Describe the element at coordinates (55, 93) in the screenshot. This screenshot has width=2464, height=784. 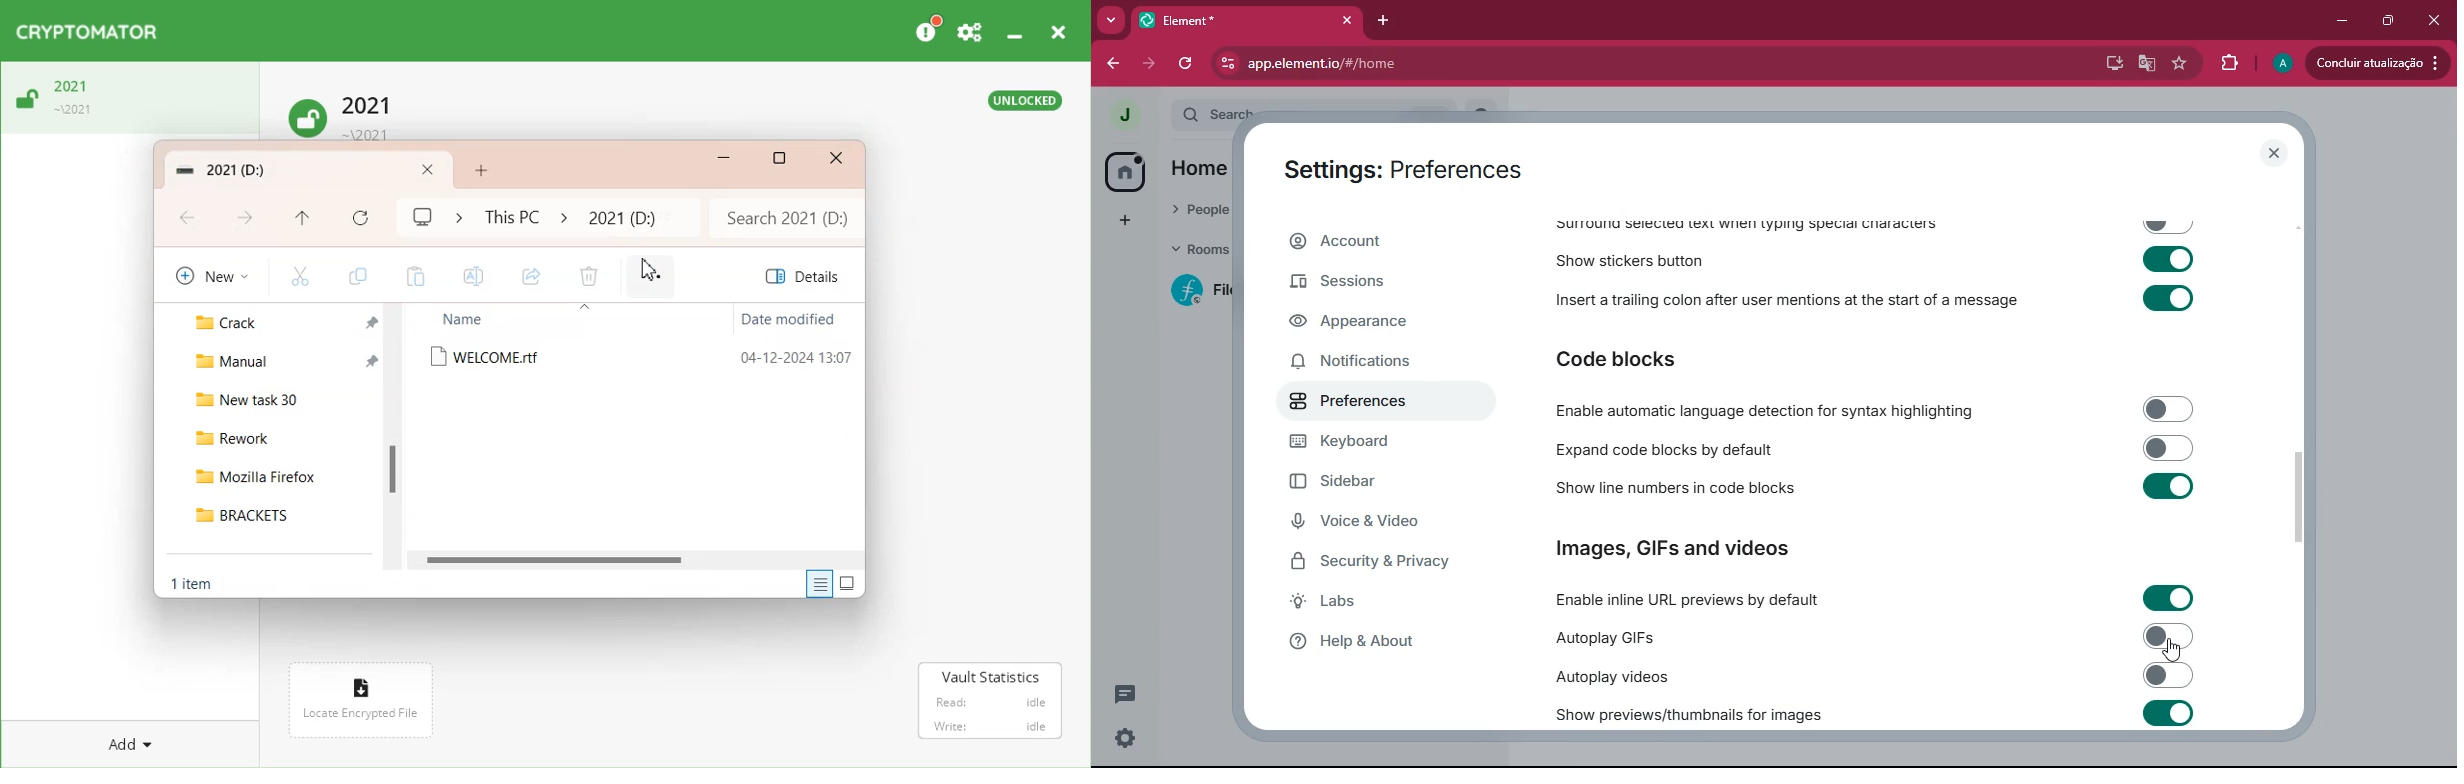
I see `Unlock Vault` at that location.